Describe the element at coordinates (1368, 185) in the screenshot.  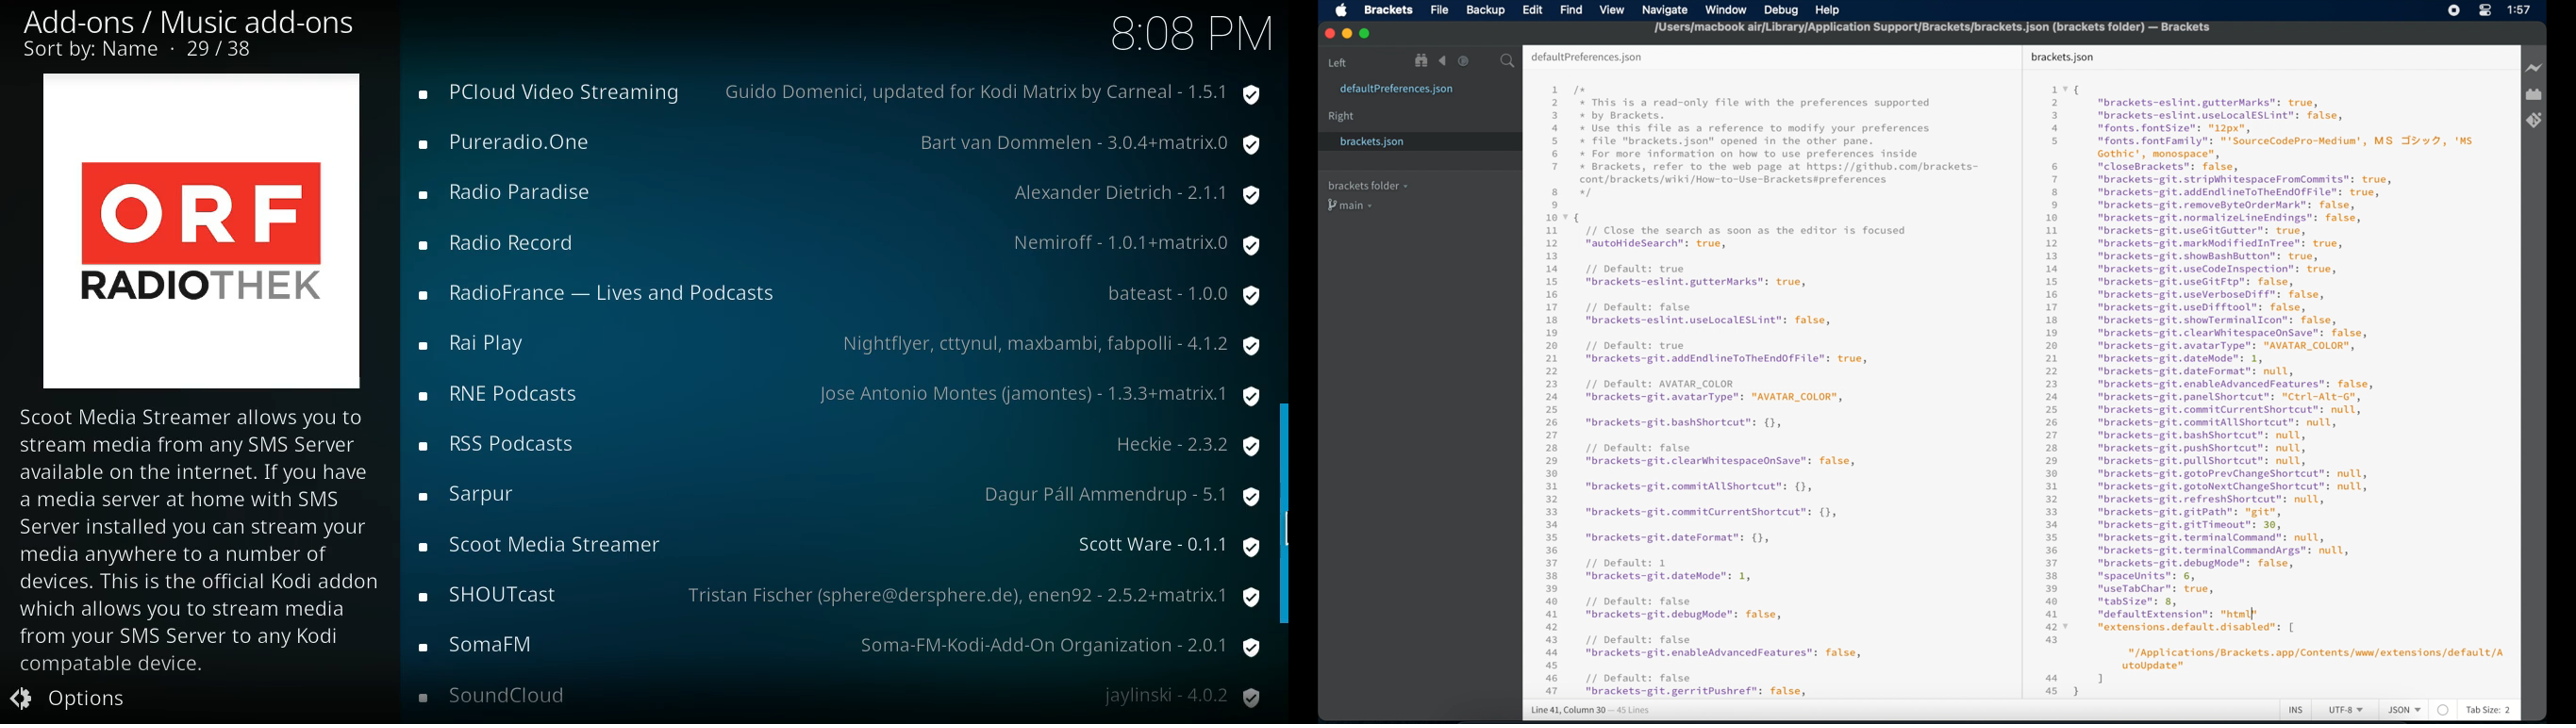
I see `brackets folder` at that location.